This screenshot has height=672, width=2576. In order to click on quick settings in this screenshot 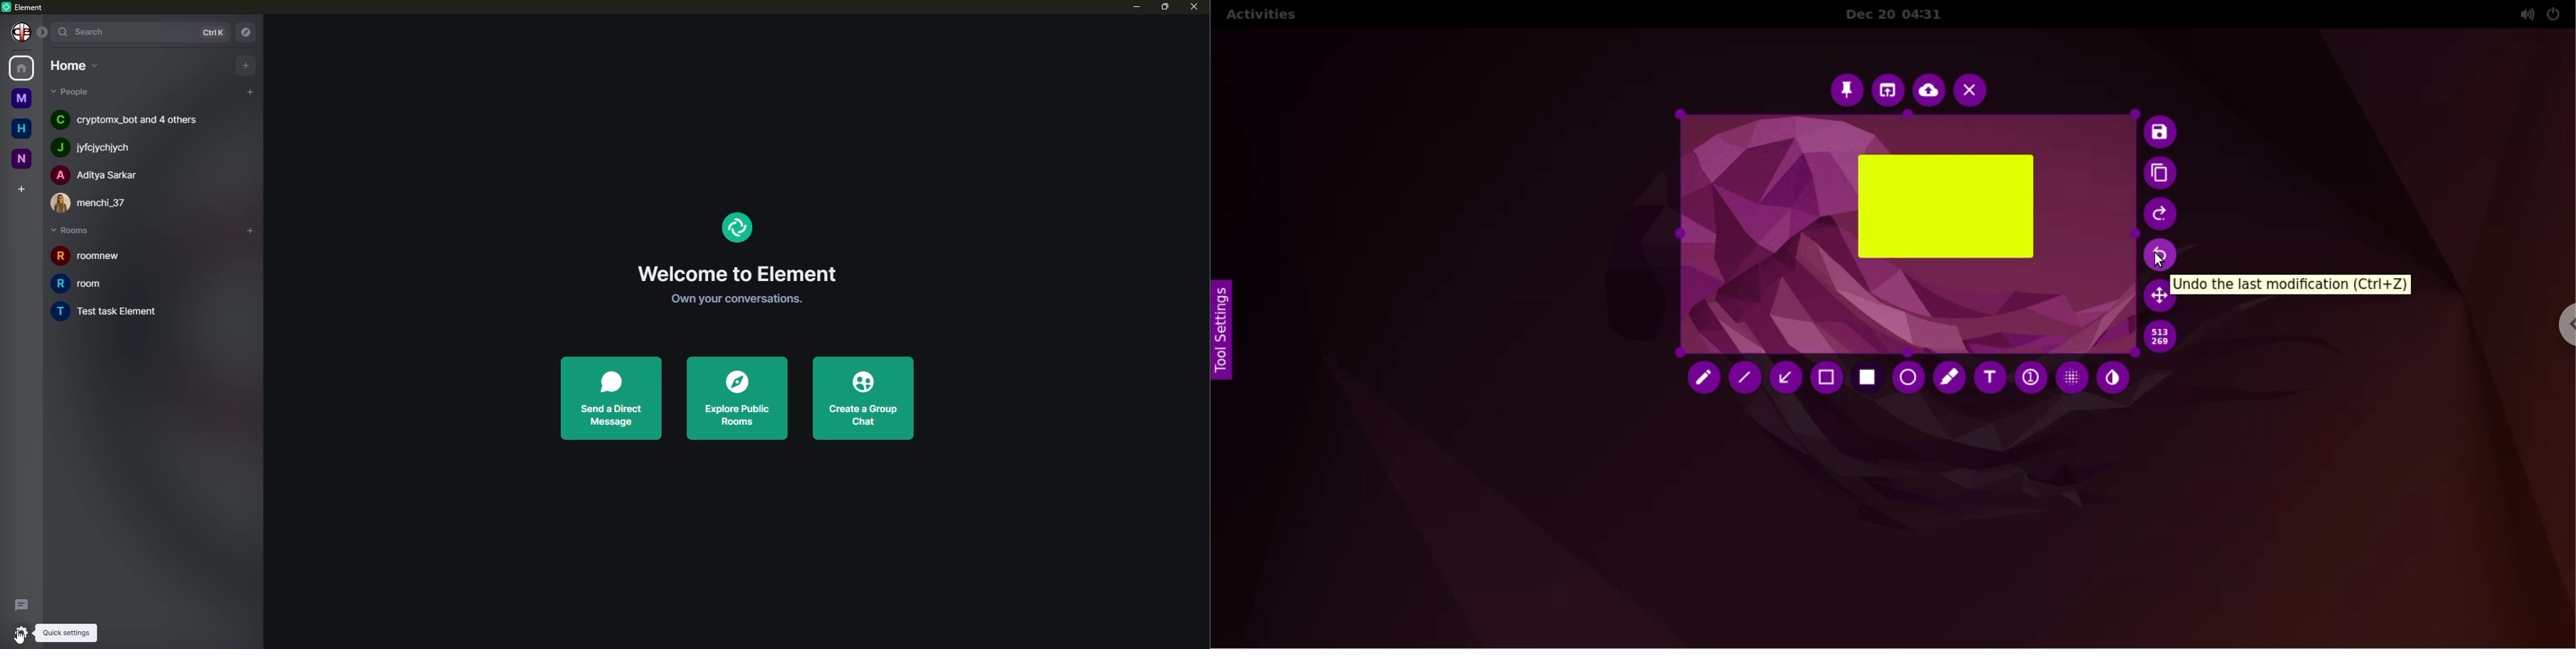, I will do `click(17, 631)`.